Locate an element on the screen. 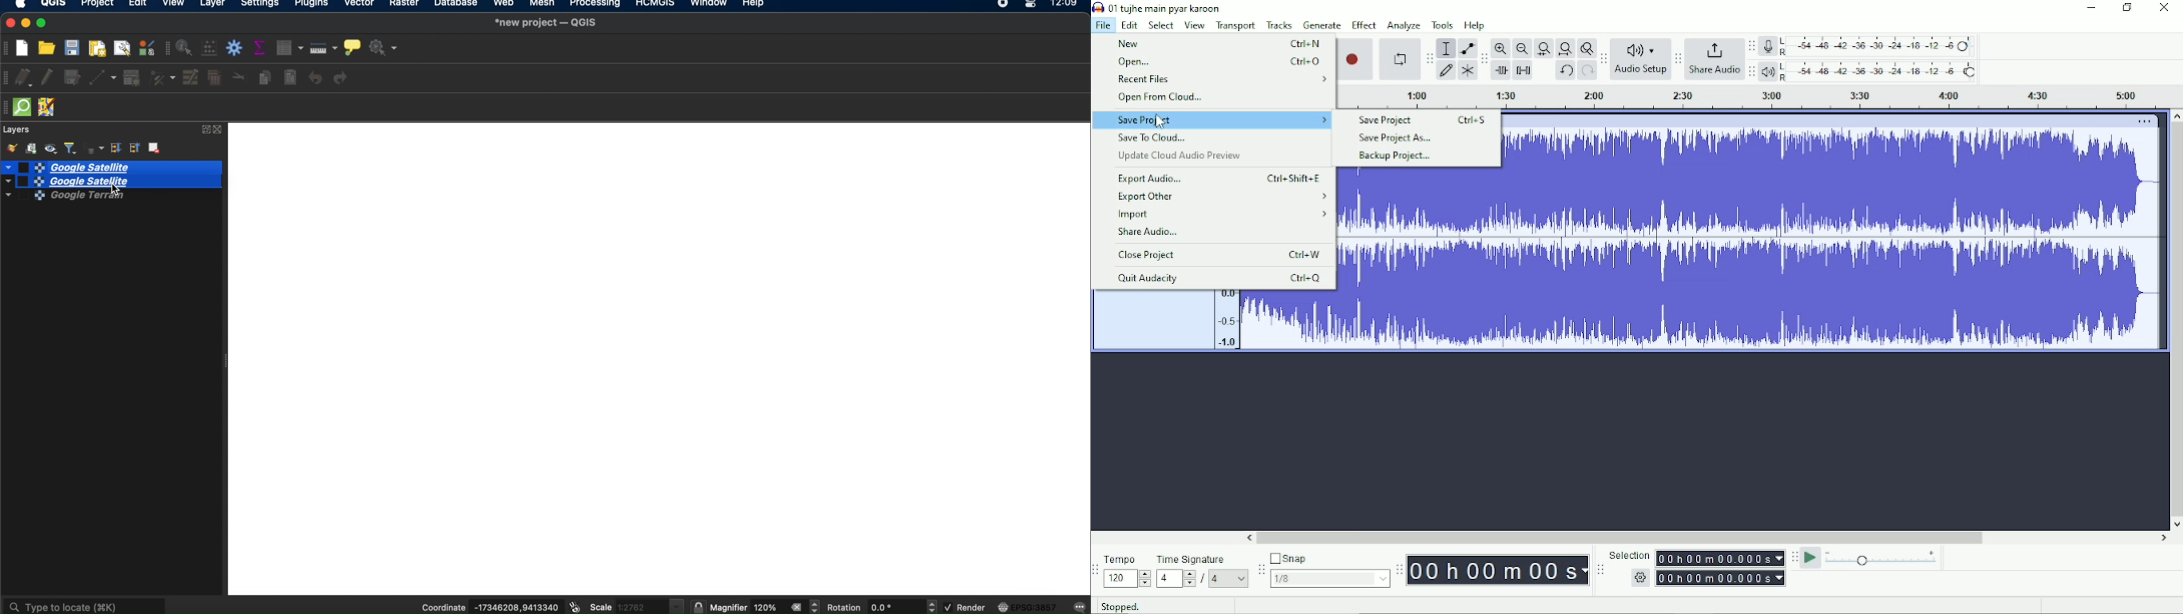  filter legend by expression is located at coordinates (93, 147).